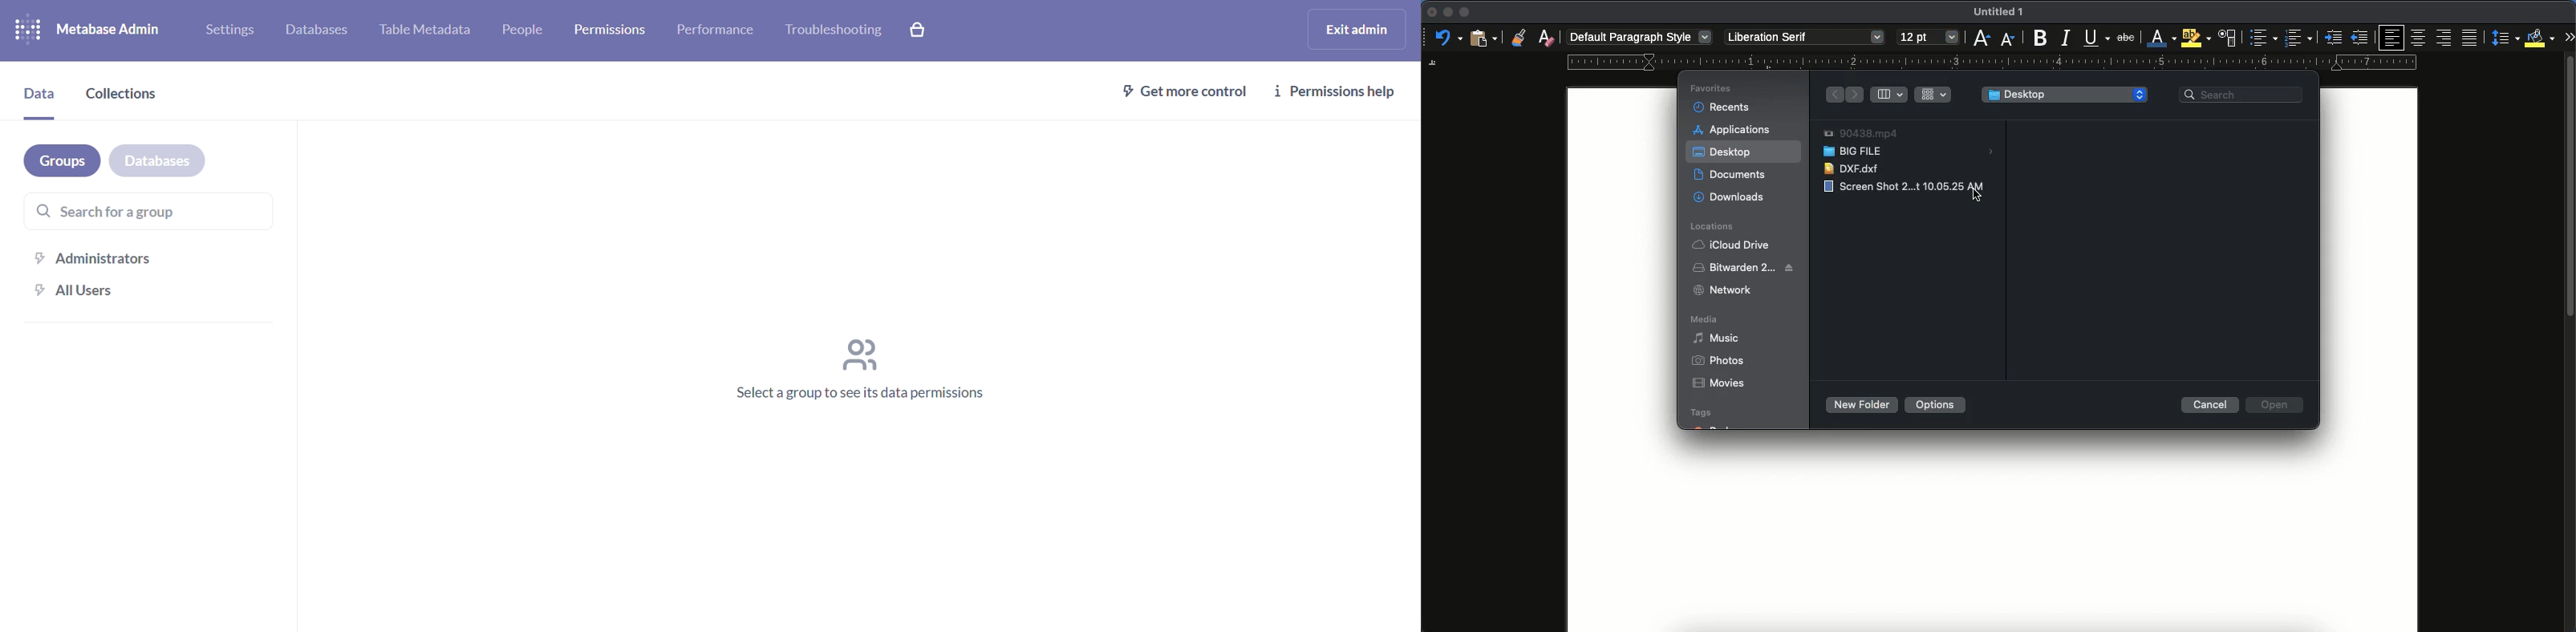 The height and width of the screenshot is (644, 2576). Describe the element at coordinates (2393, 37) in the screenshot. I see `left align` at that location.